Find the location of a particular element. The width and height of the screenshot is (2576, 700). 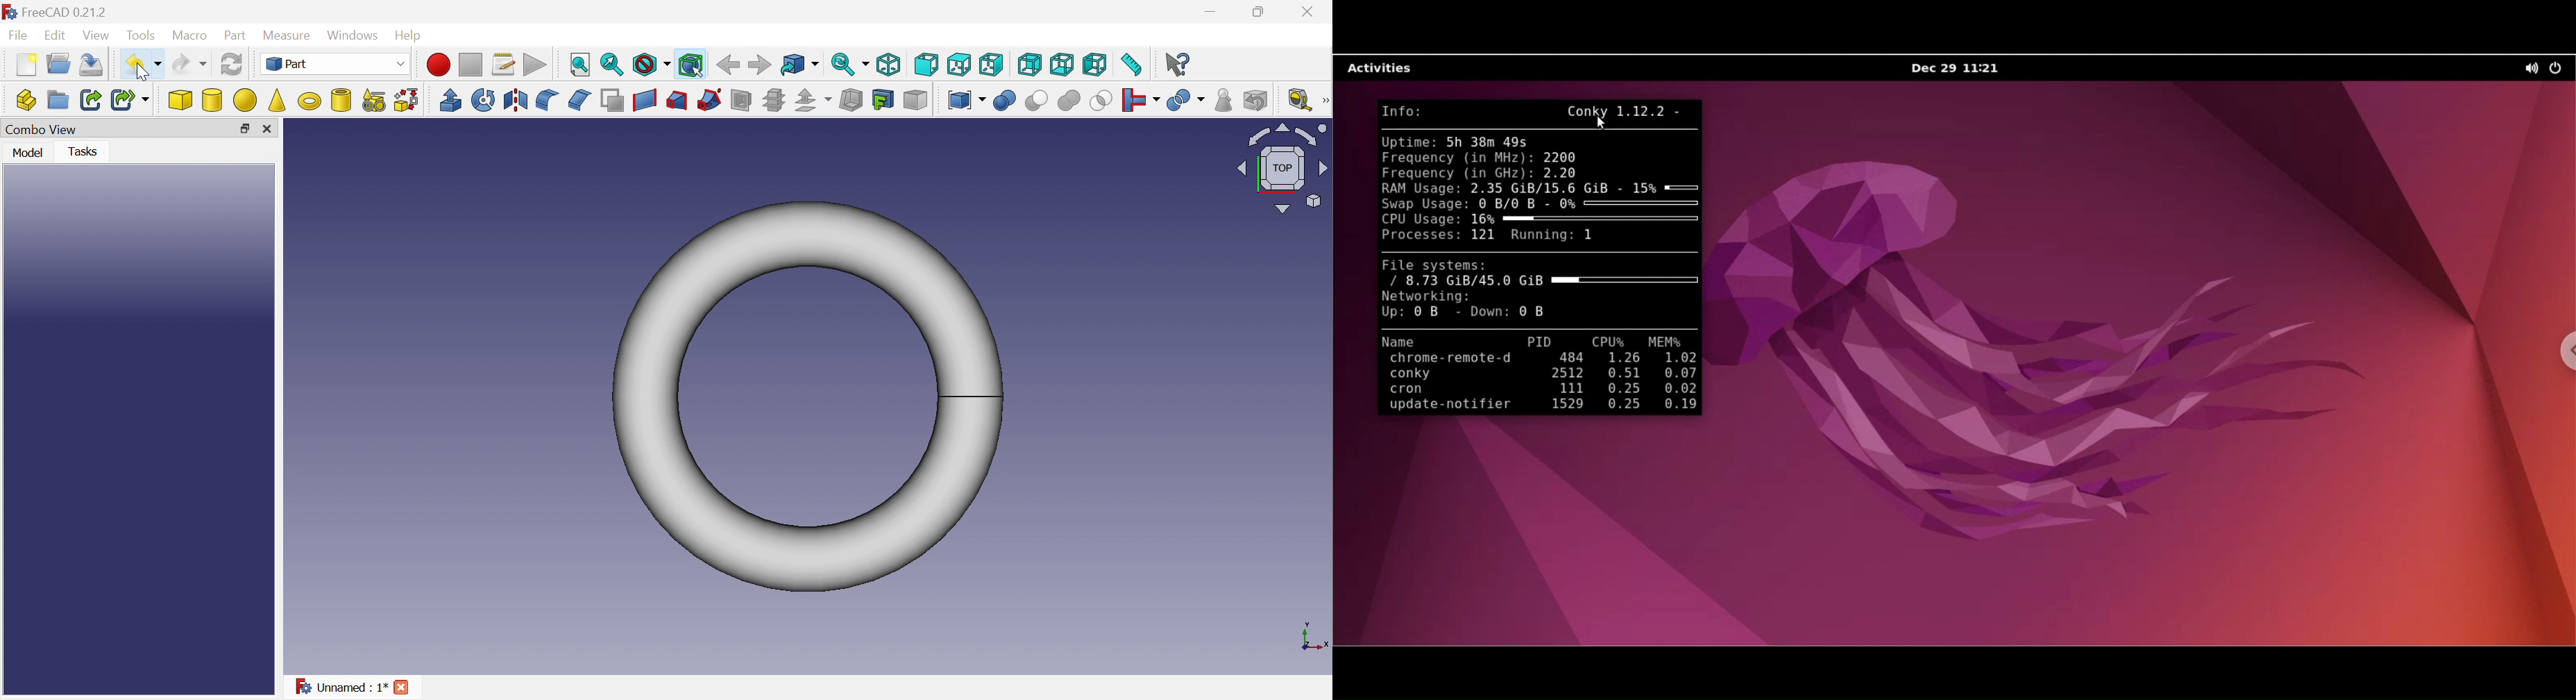

Rear is located at coordinates (1031, 65).